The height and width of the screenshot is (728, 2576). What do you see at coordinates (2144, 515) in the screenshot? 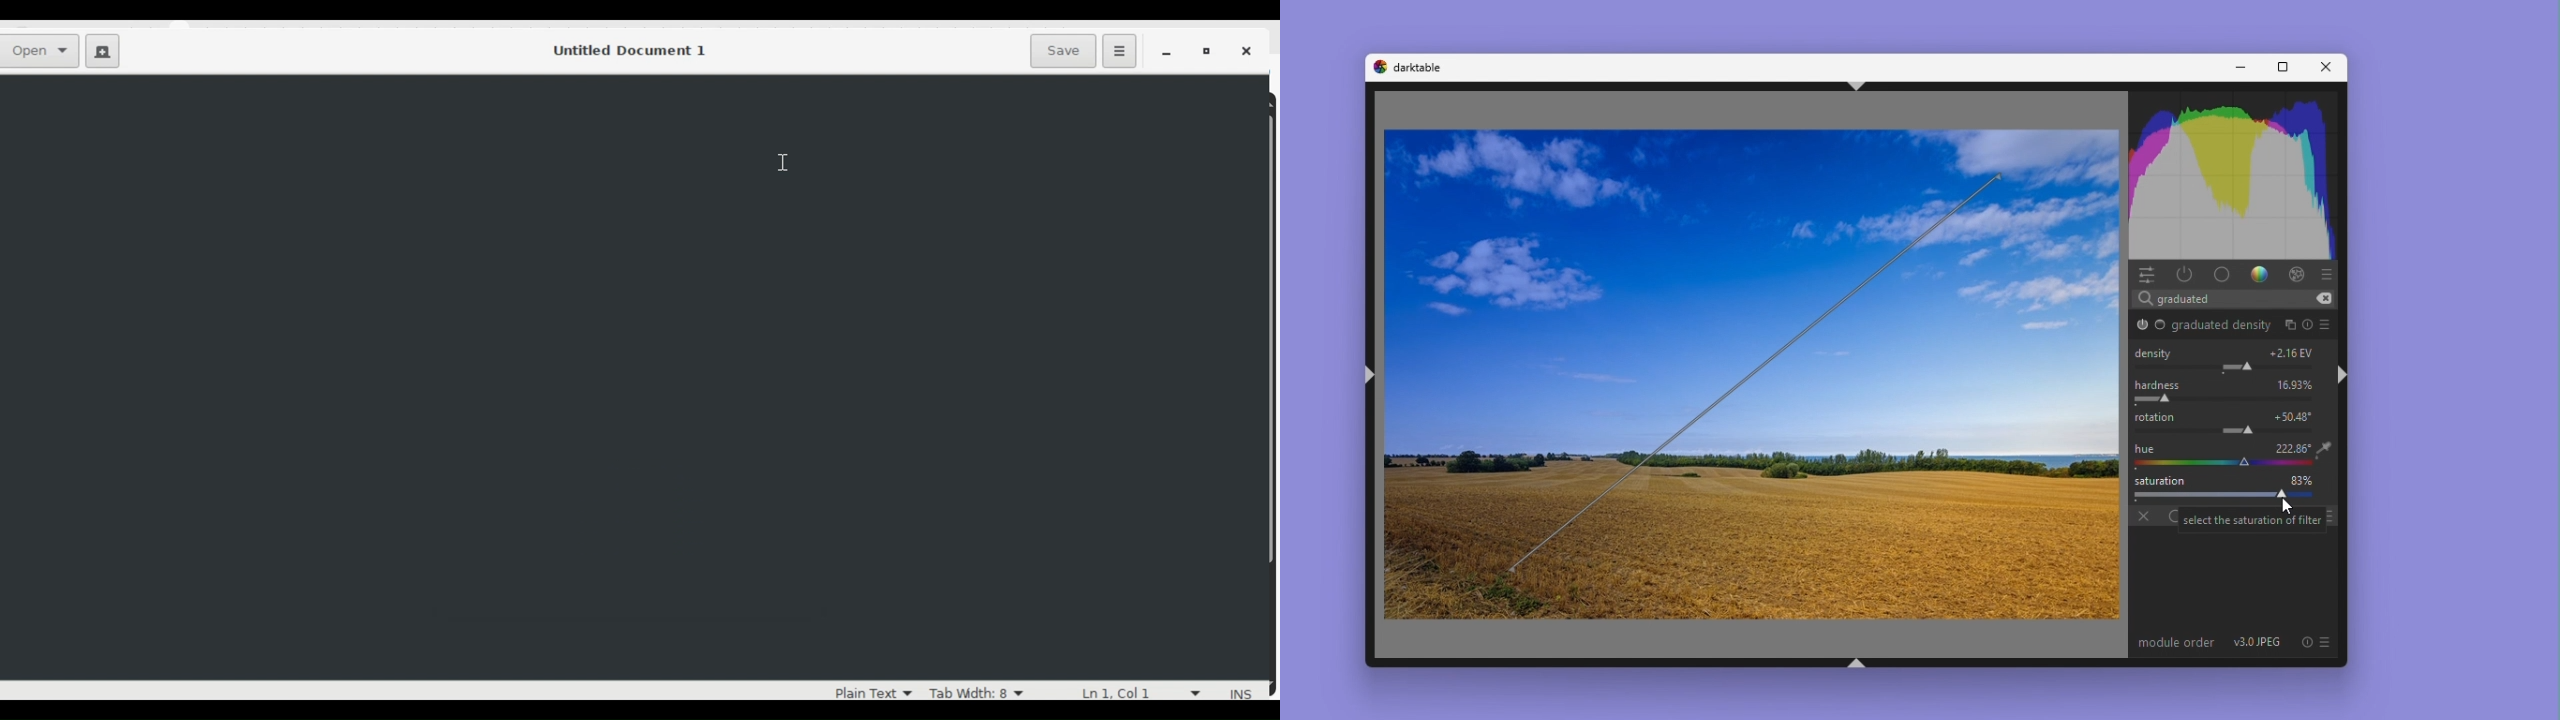
I see `off` at bounding box center [2144, 515].